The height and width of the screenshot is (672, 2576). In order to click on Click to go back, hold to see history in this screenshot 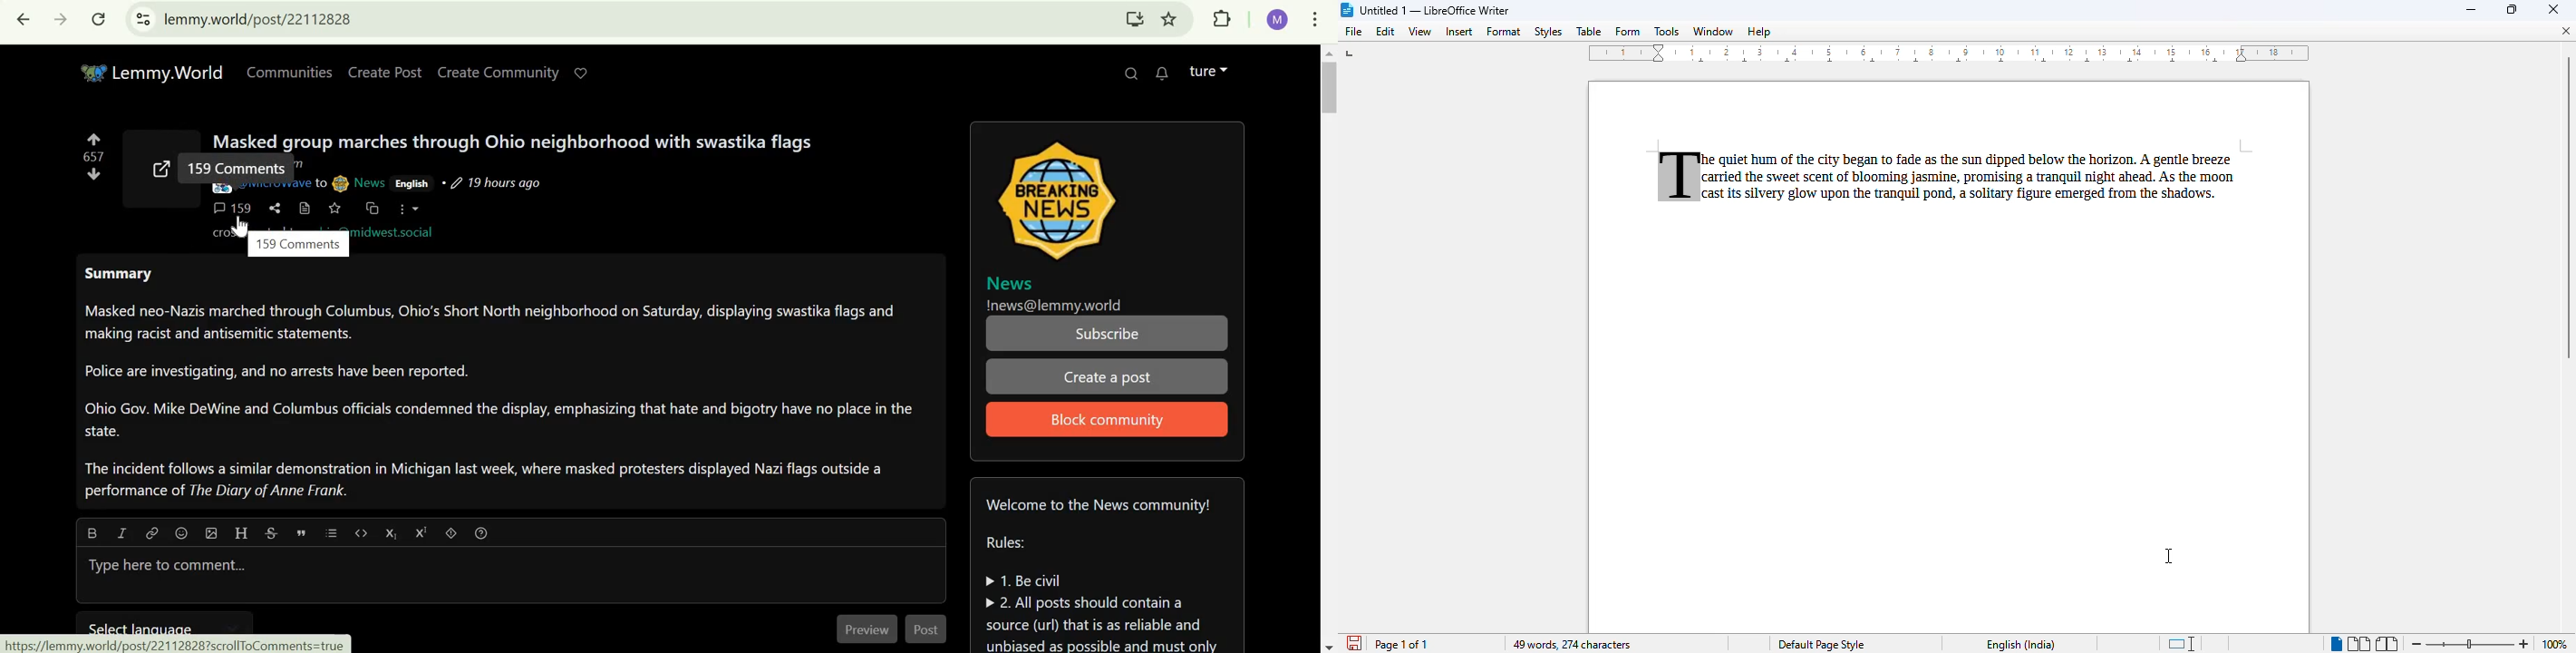, I will do `click(26, 20)`.